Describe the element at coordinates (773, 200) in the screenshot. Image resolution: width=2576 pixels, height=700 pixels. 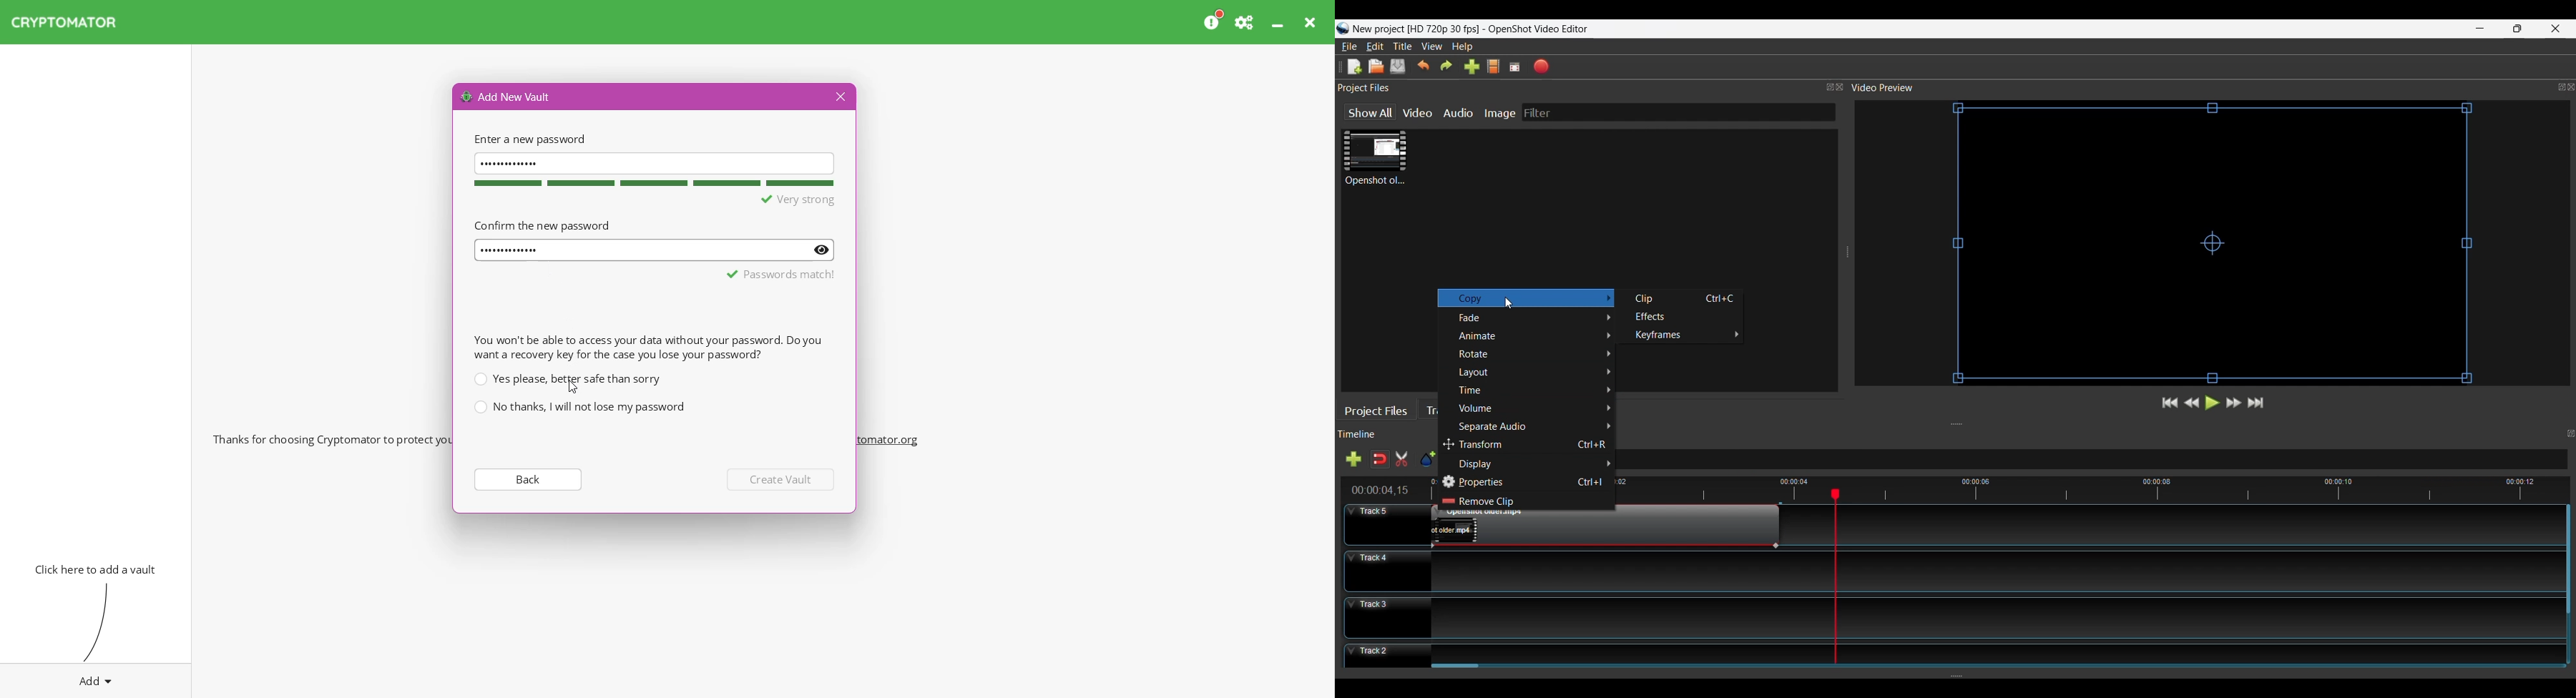
I see `Use atleast 8 characters` at that location.